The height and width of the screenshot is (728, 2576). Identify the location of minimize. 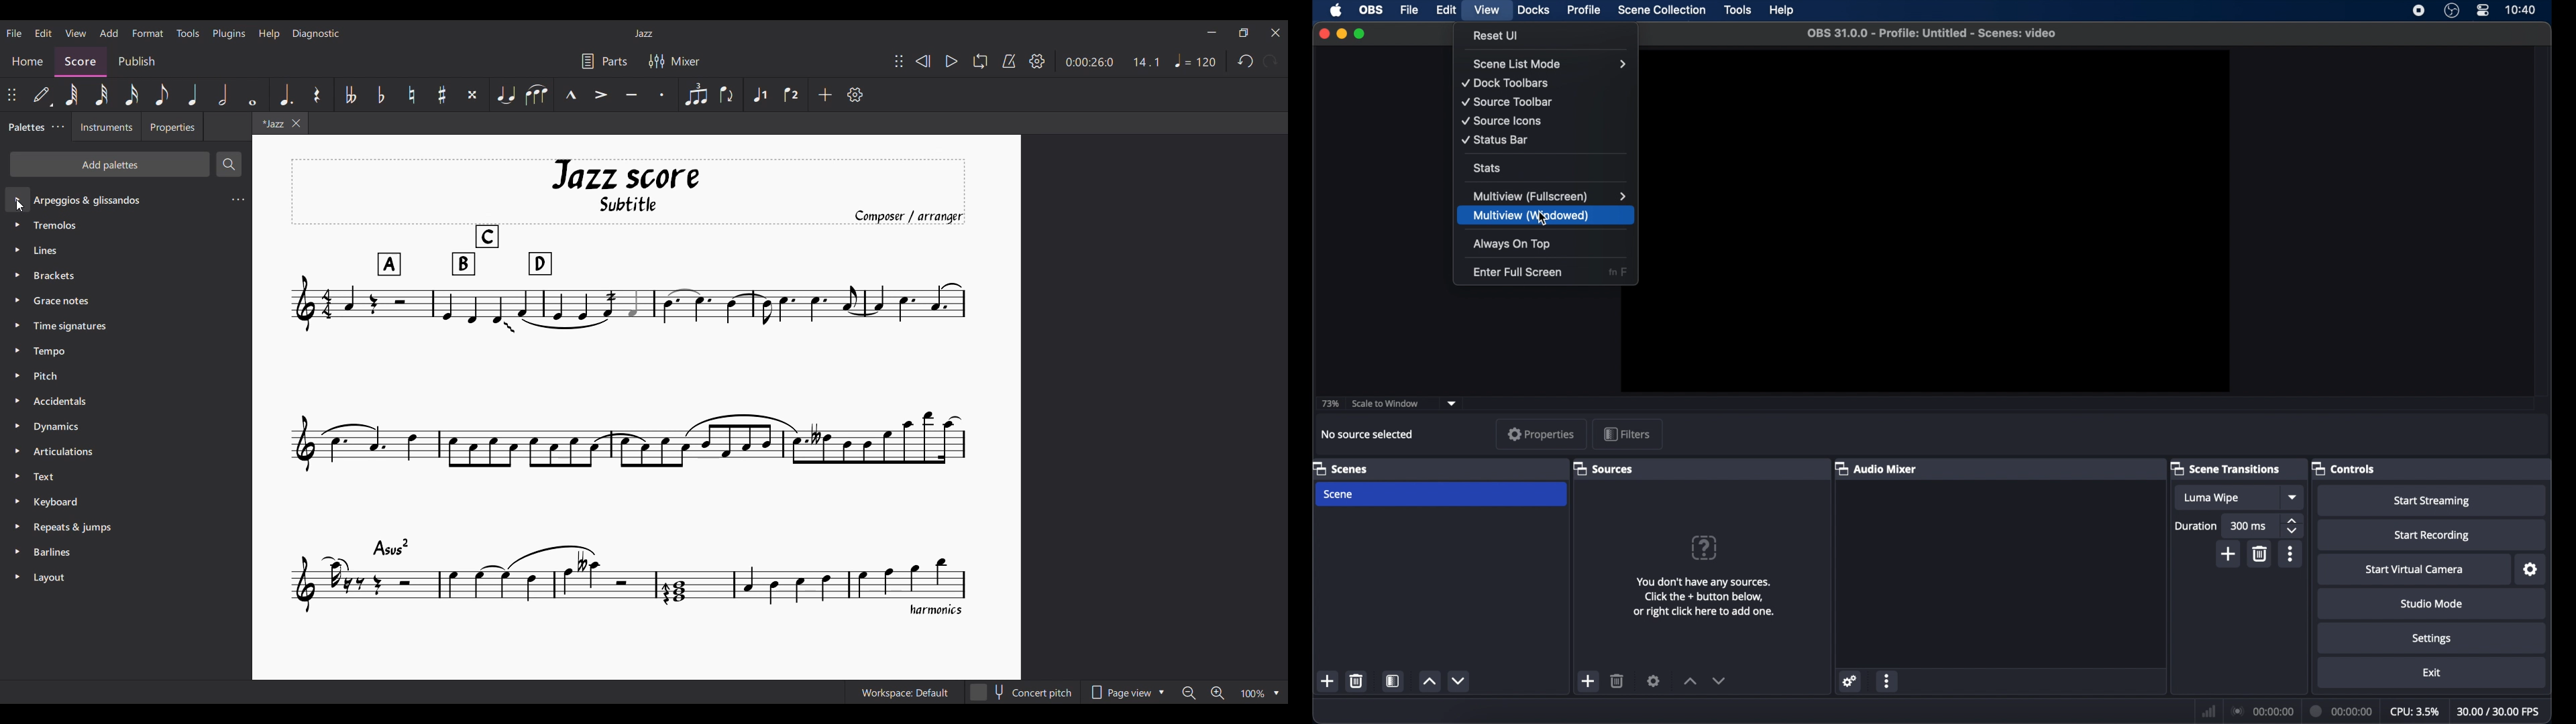
(1341, 34).